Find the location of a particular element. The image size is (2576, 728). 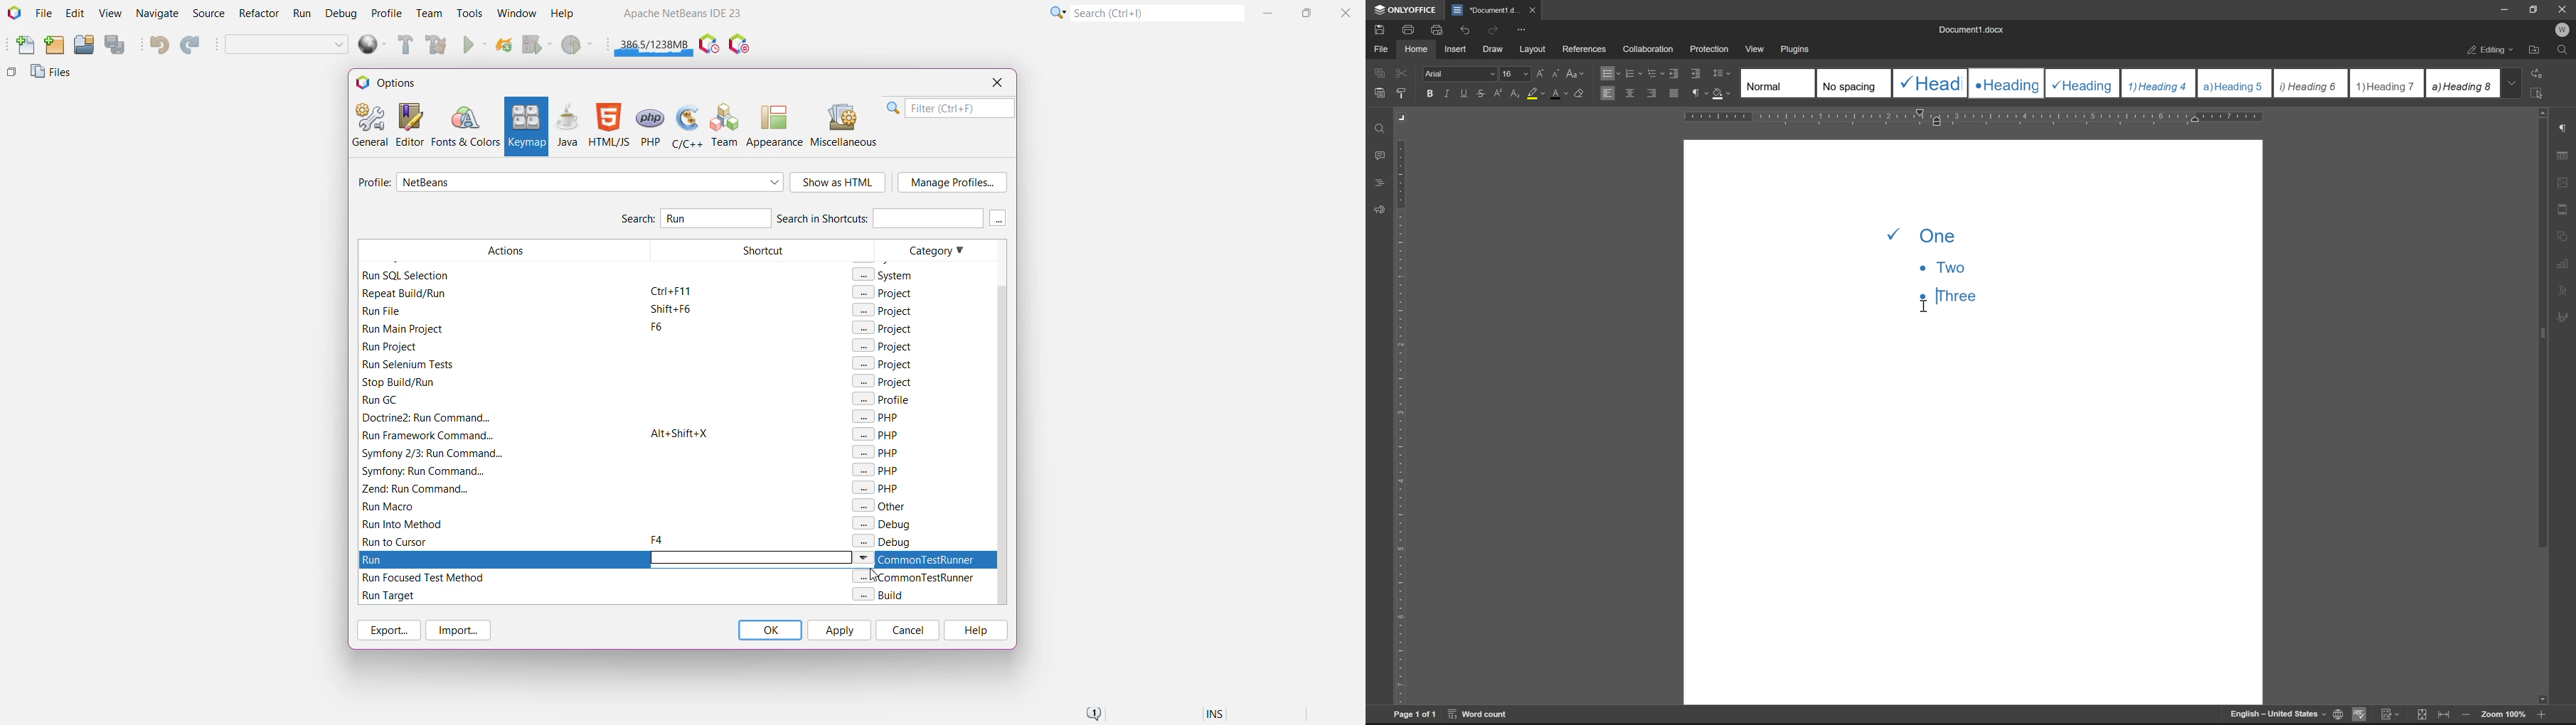

Import is located at coordinates (461, 630).